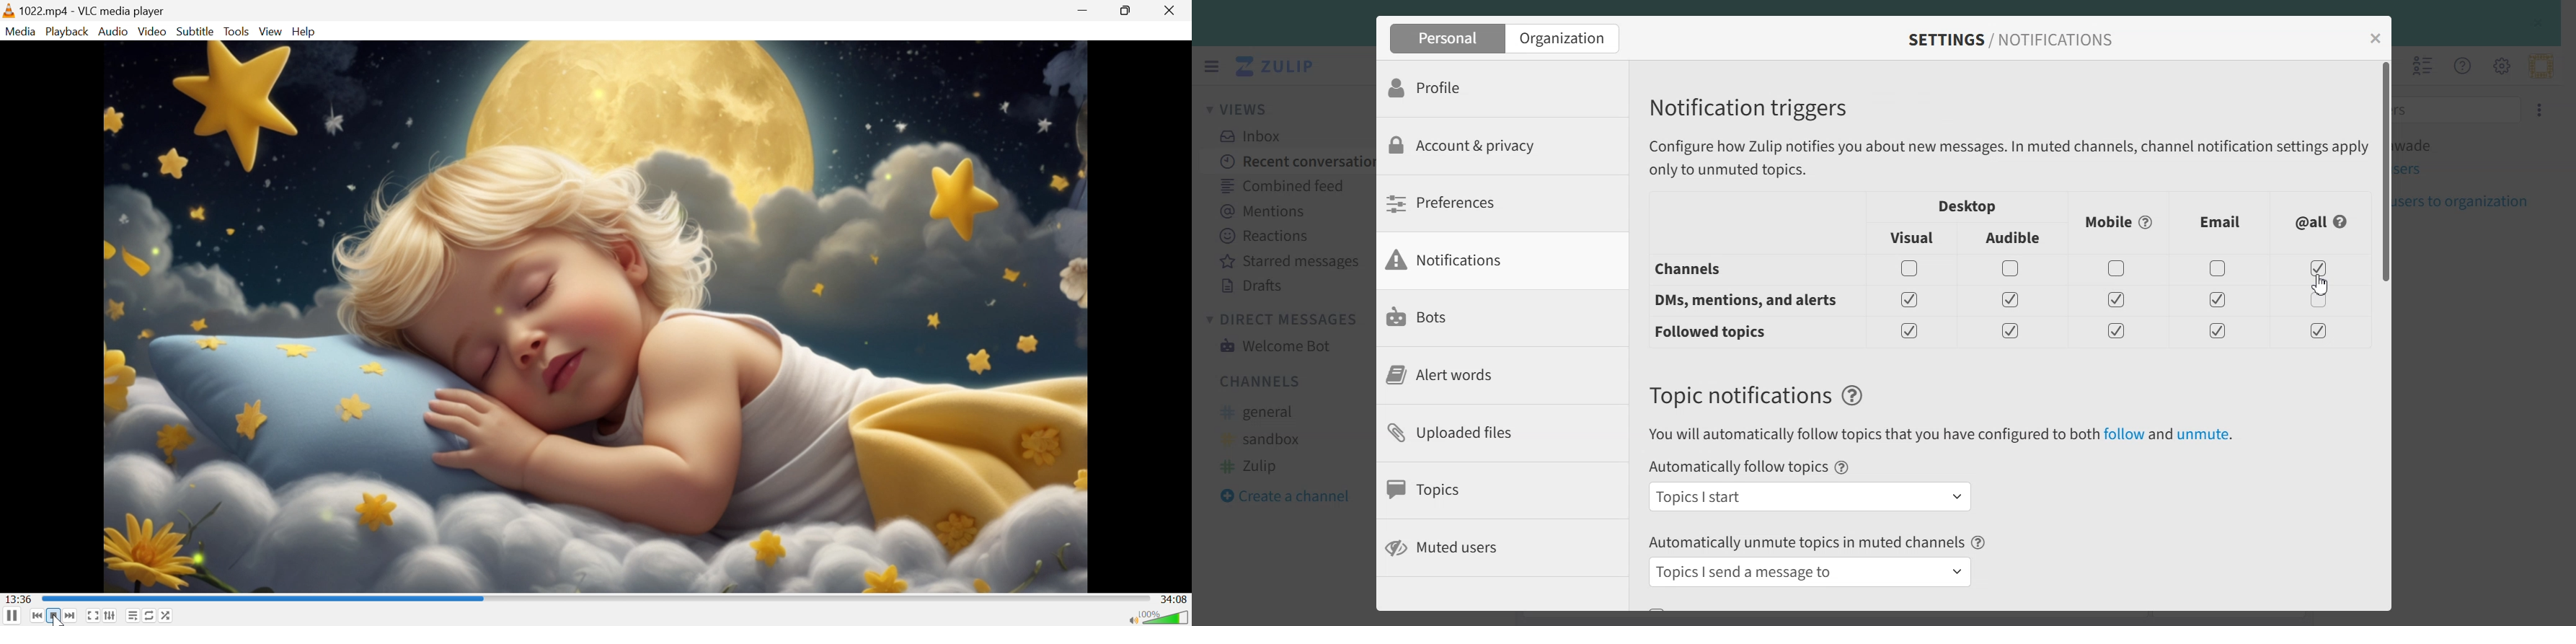 The height and width of the screenshot is (644, 2576). I want to click on Automatically follow topics, so click(1737, 467).